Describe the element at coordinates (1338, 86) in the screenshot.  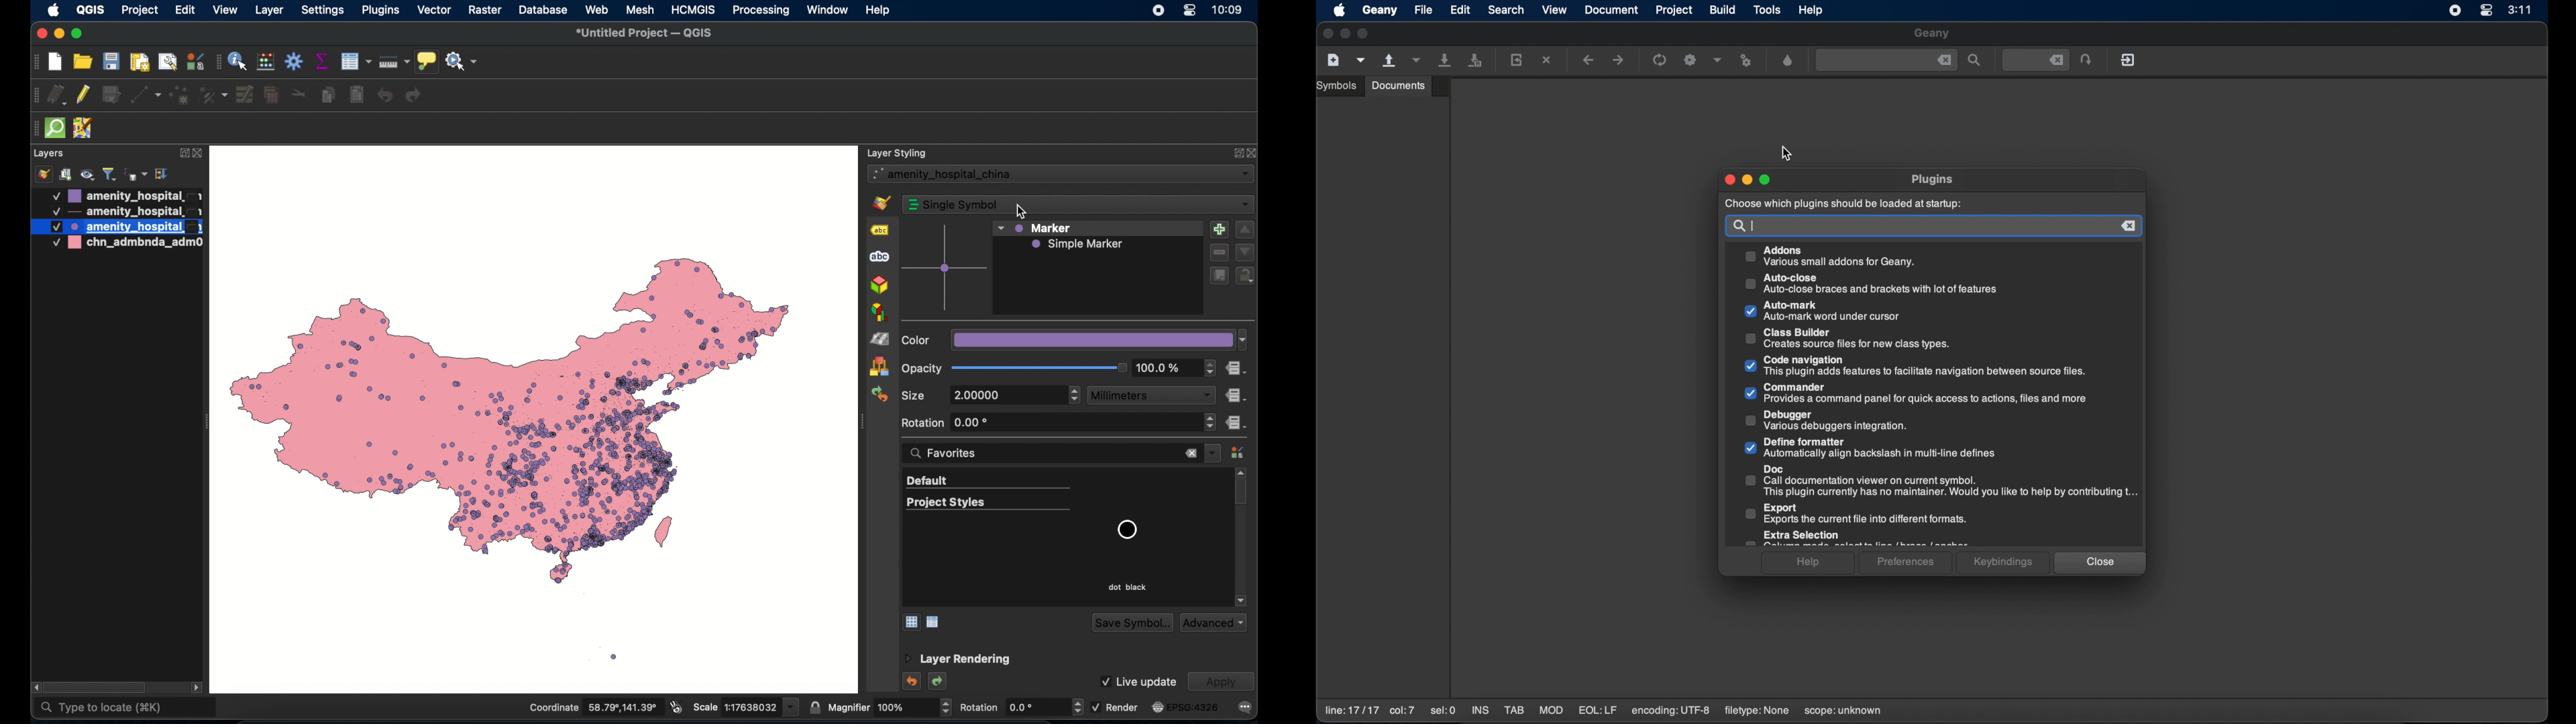
I see `symbols` at that location.